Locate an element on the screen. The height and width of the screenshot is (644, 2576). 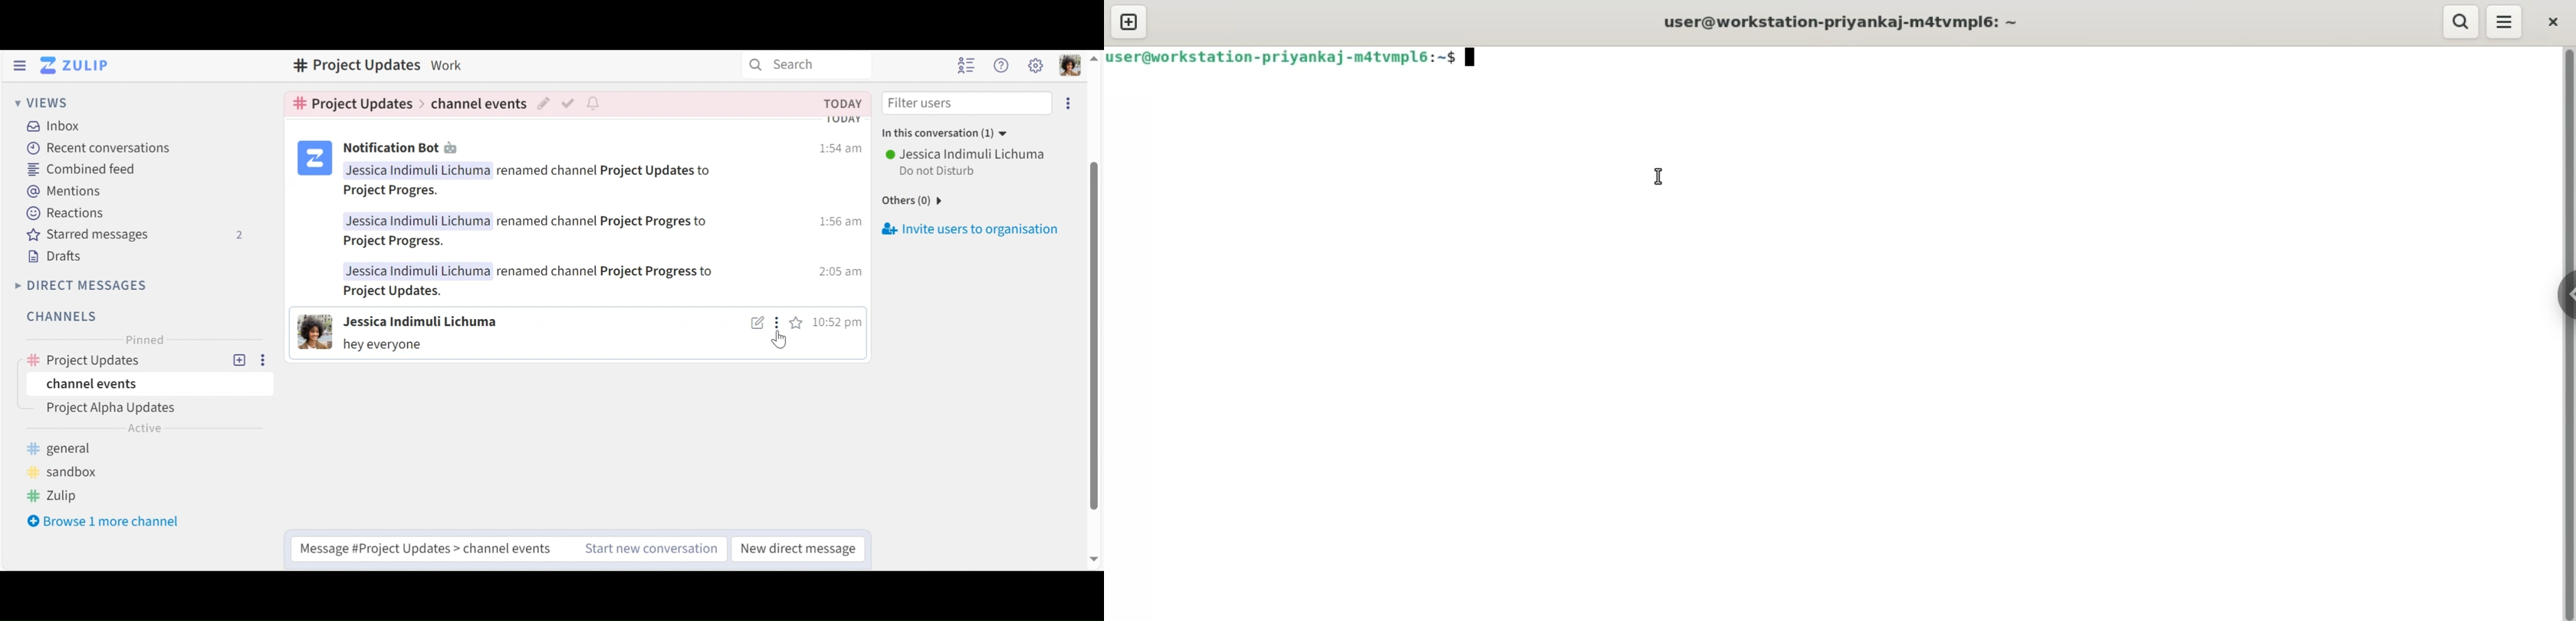
Drafts is located at coordinates (57, 257).